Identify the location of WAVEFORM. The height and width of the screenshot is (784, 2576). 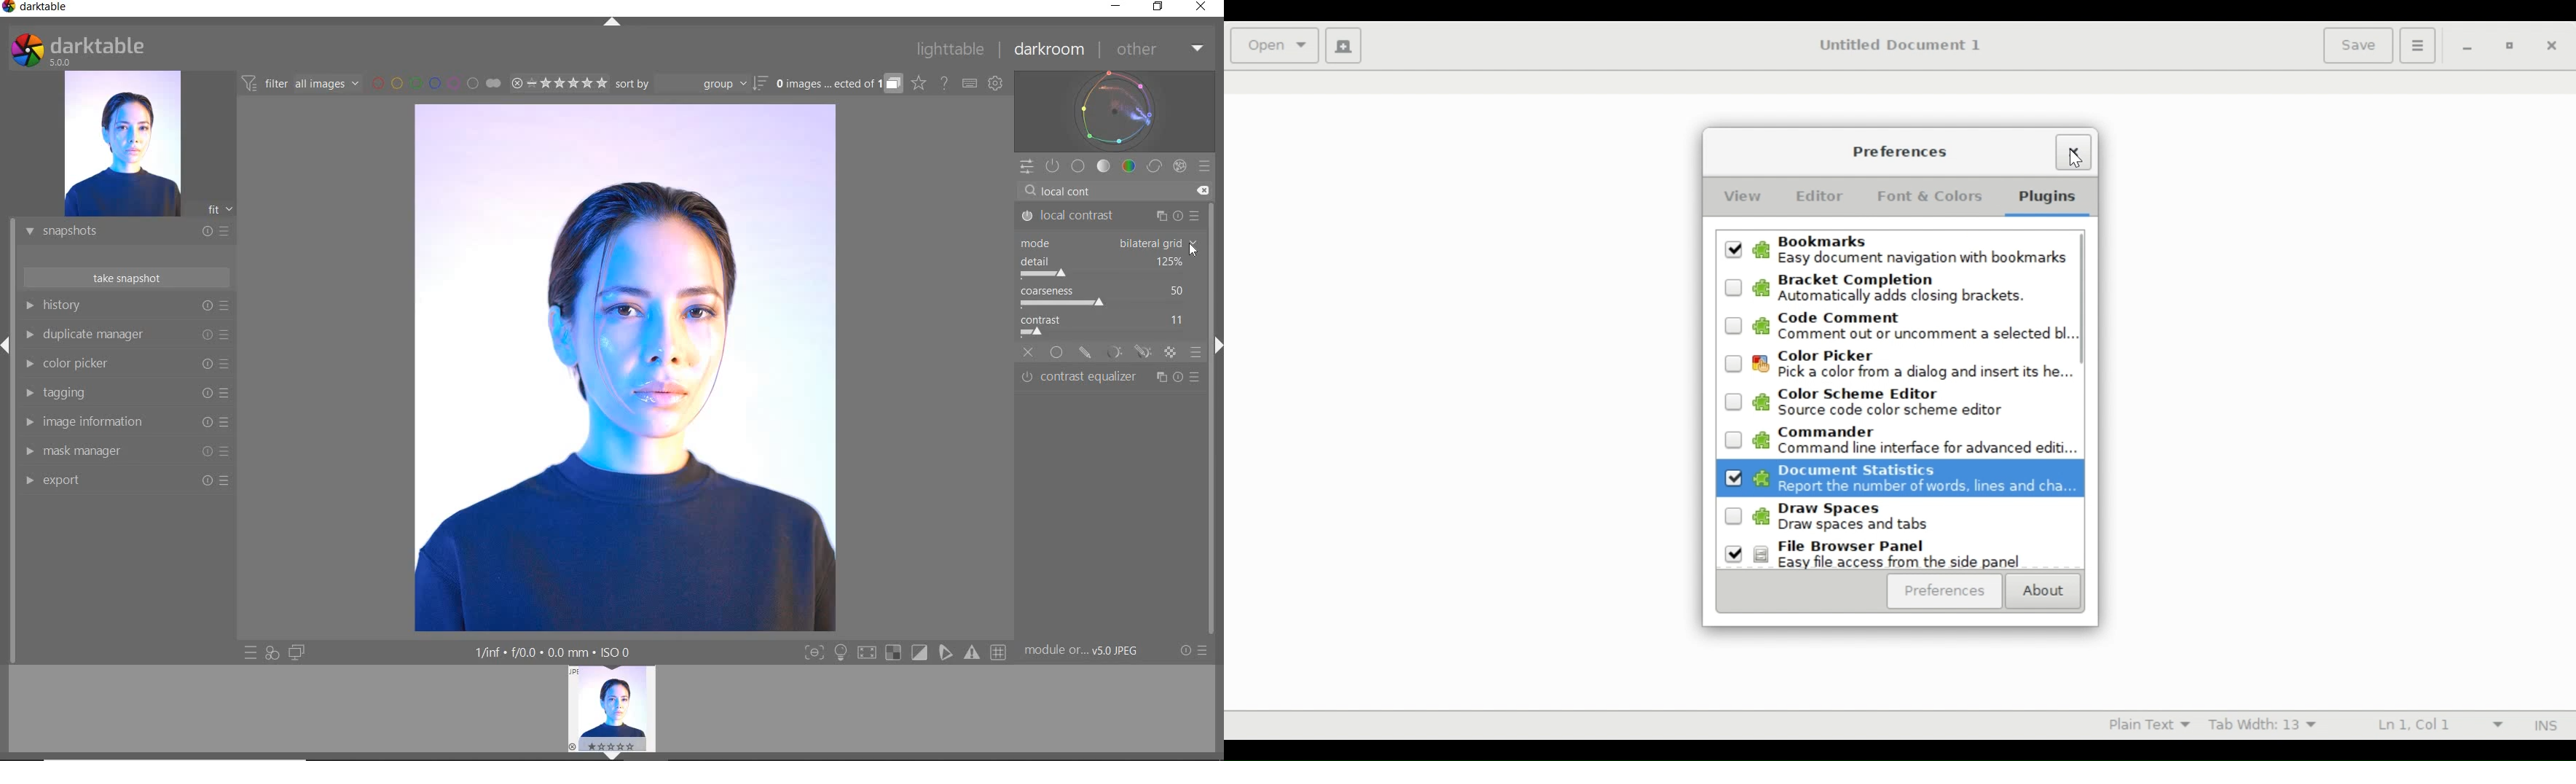
(1115, 110).